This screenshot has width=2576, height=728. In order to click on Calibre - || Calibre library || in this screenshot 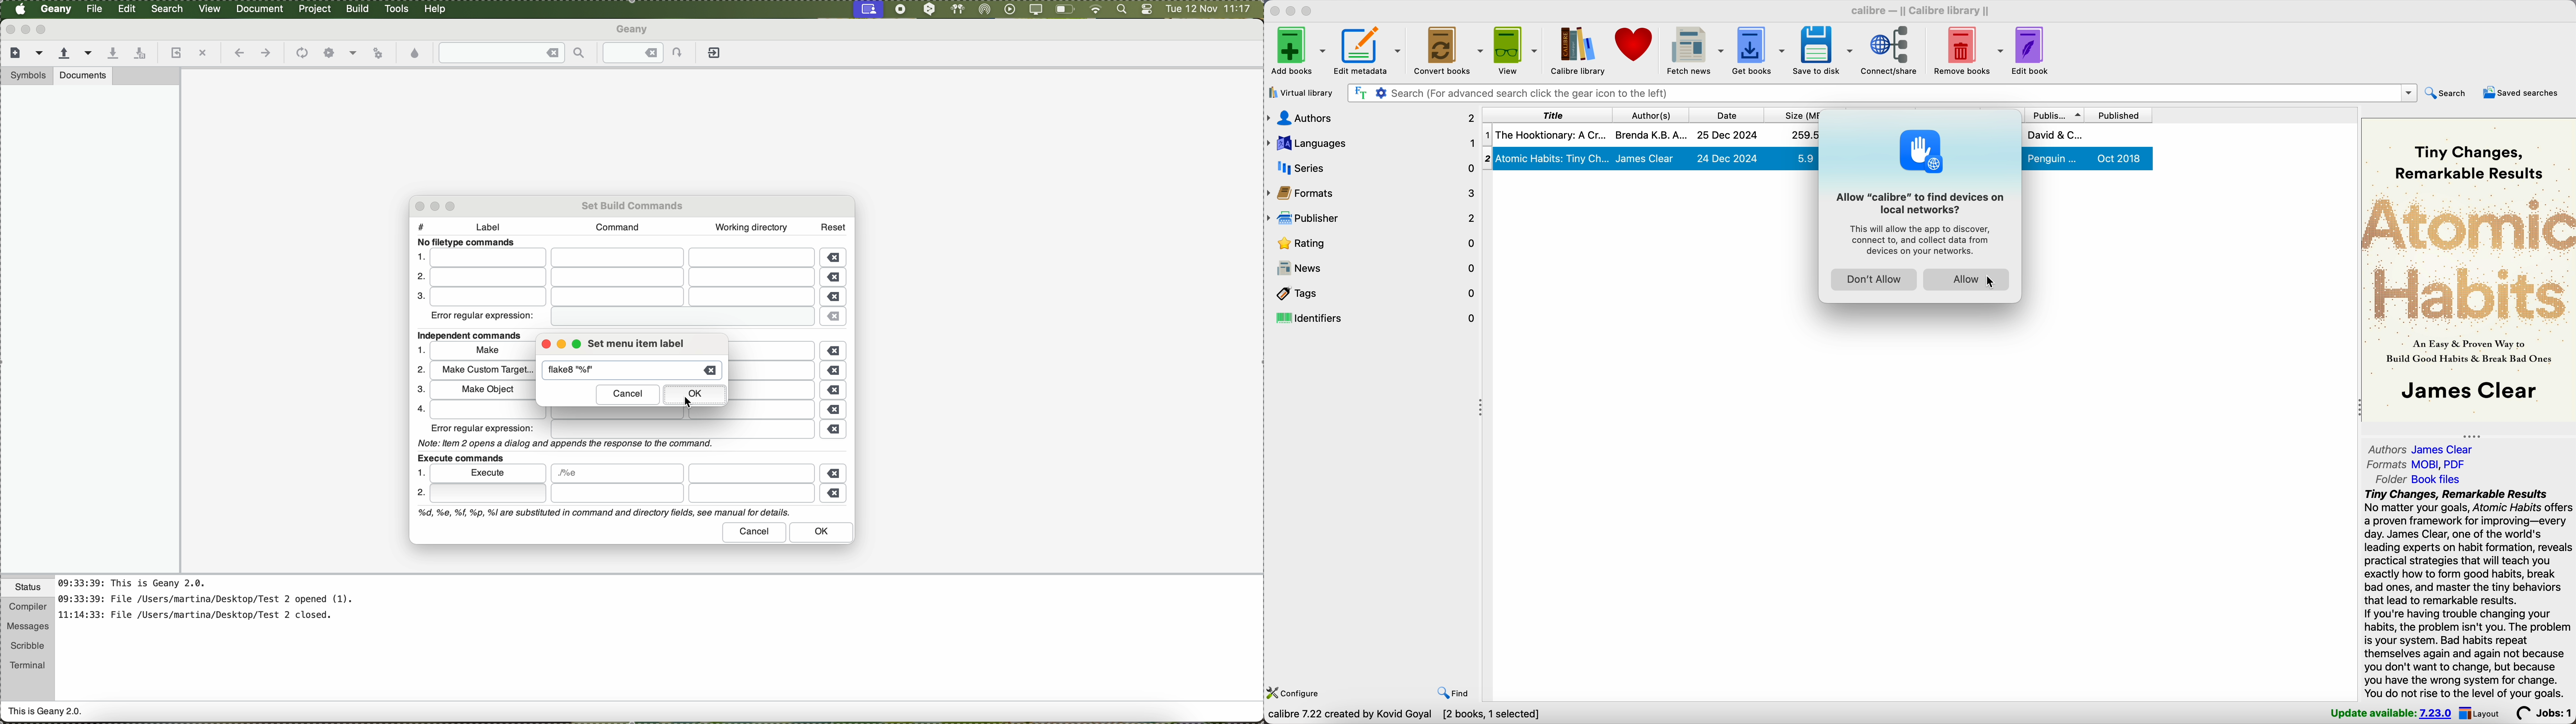, I will do `click(1920, 11)`.